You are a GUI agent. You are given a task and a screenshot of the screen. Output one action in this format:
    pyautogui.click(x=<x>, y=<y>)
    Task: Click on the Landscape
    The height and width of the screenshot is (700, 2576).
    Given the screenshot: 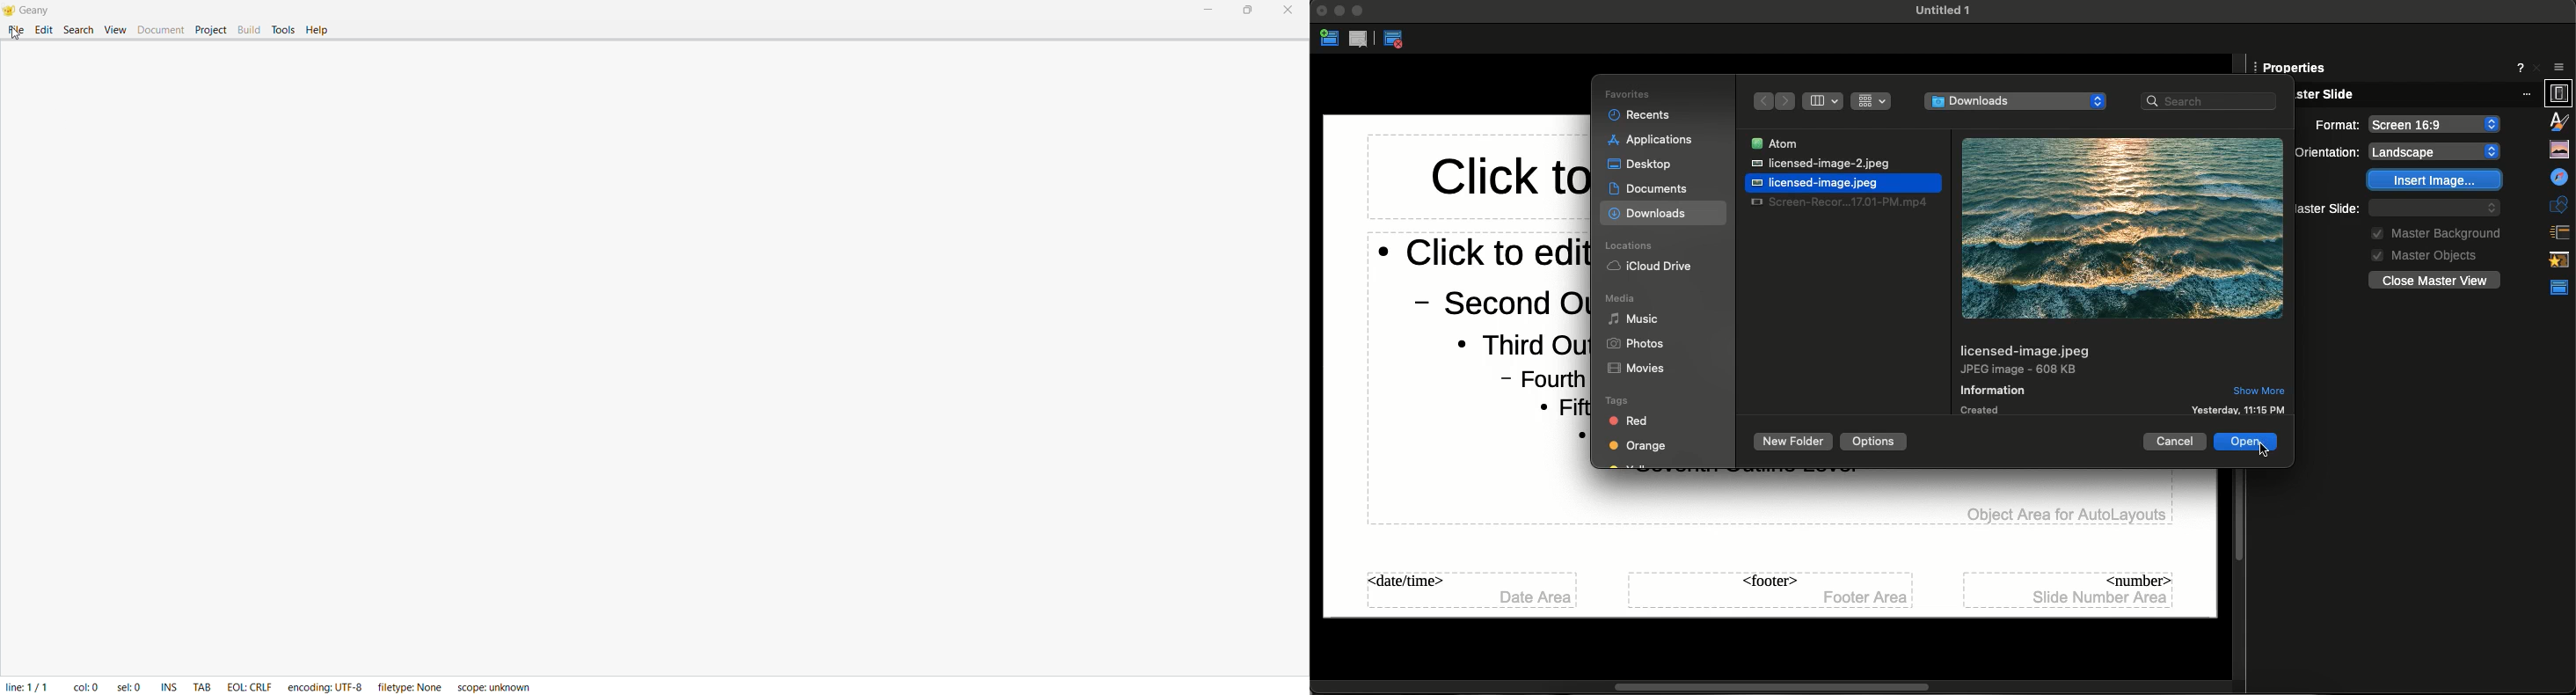 What is the action you would take?
    pyautogui.click(x=2437, y=121)
    